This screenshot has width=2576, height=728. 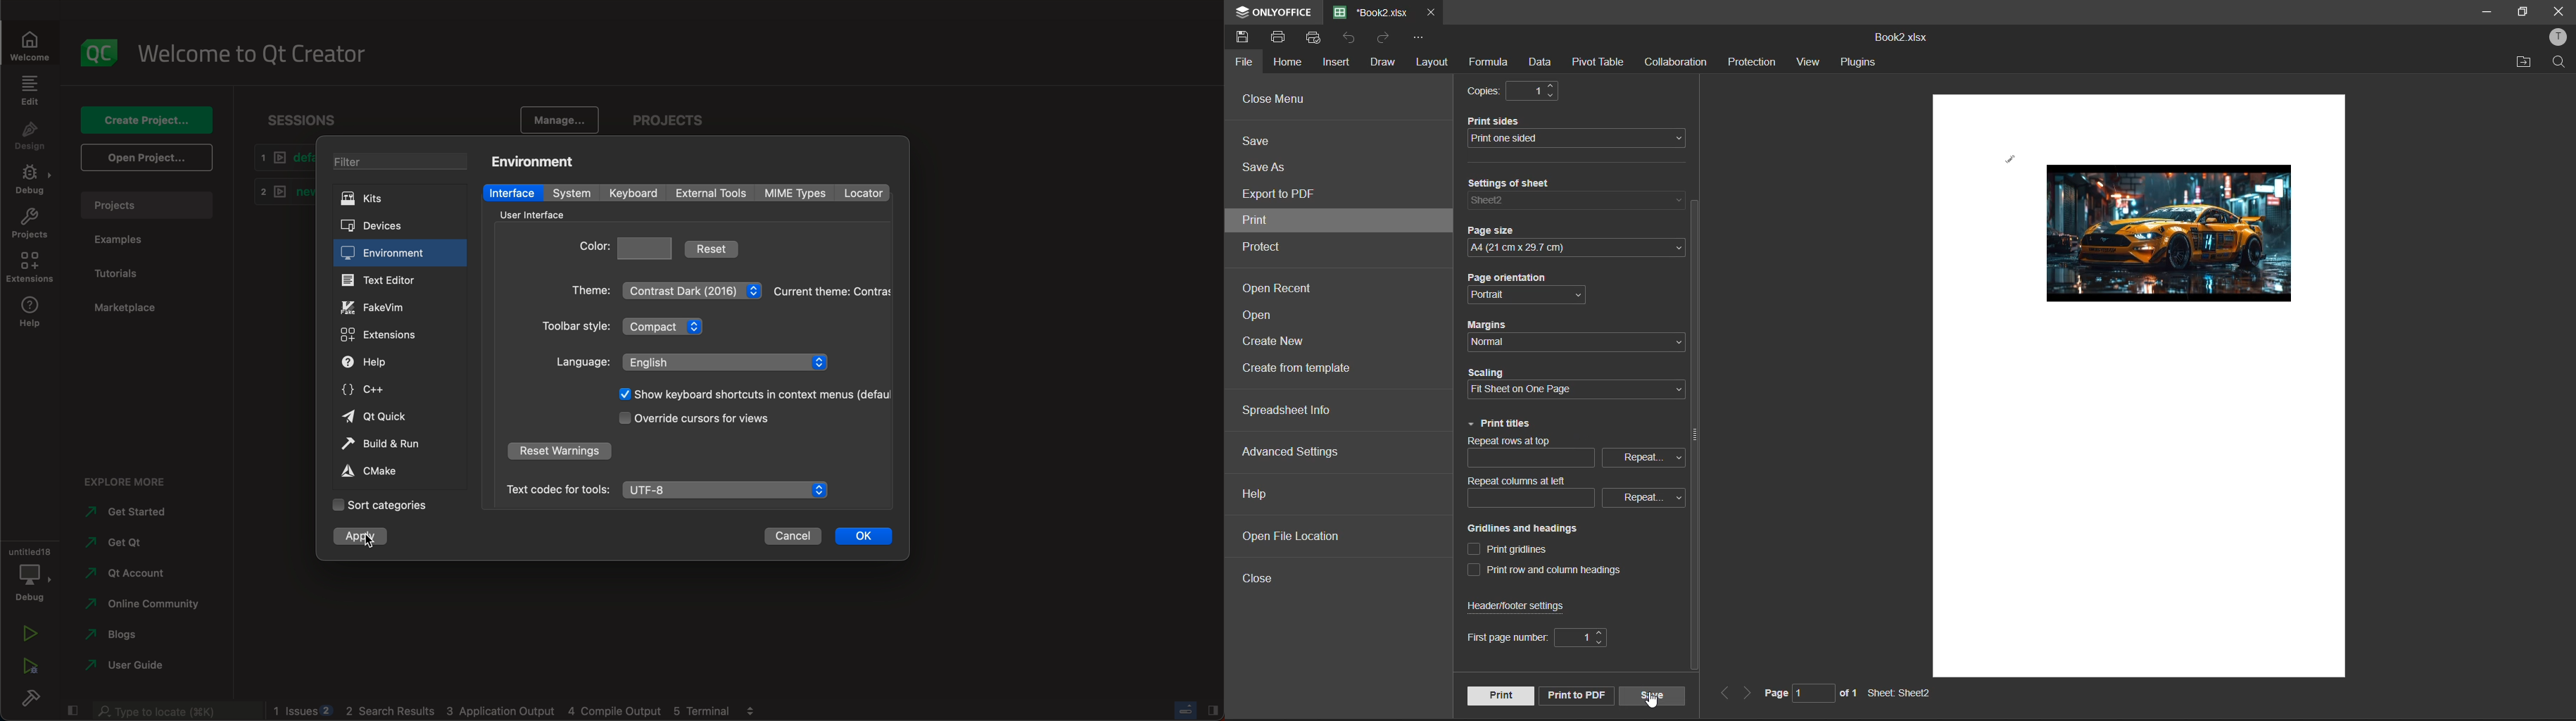 What do you see at coordinates (1280, 101) in the screenshot?
I see `close menu` at bounding box center [1280, 101].